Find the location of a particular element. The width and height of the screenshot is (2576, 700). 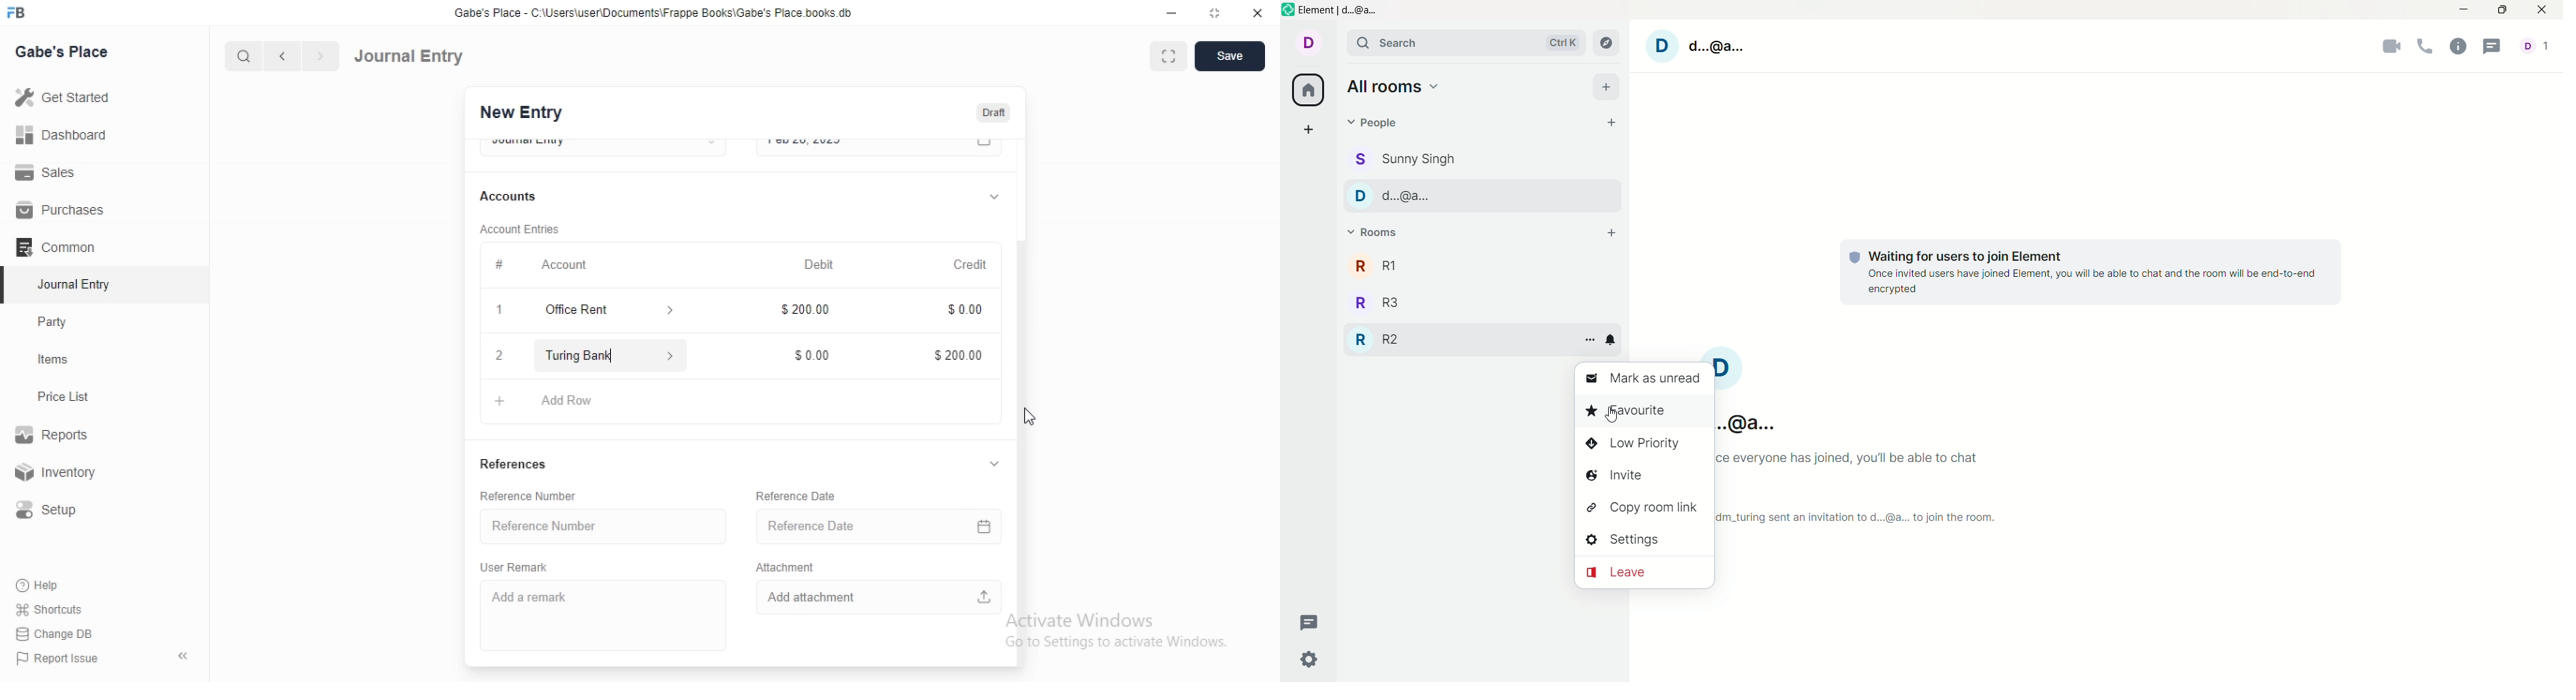

invite is located at coordinates (1644, 475).